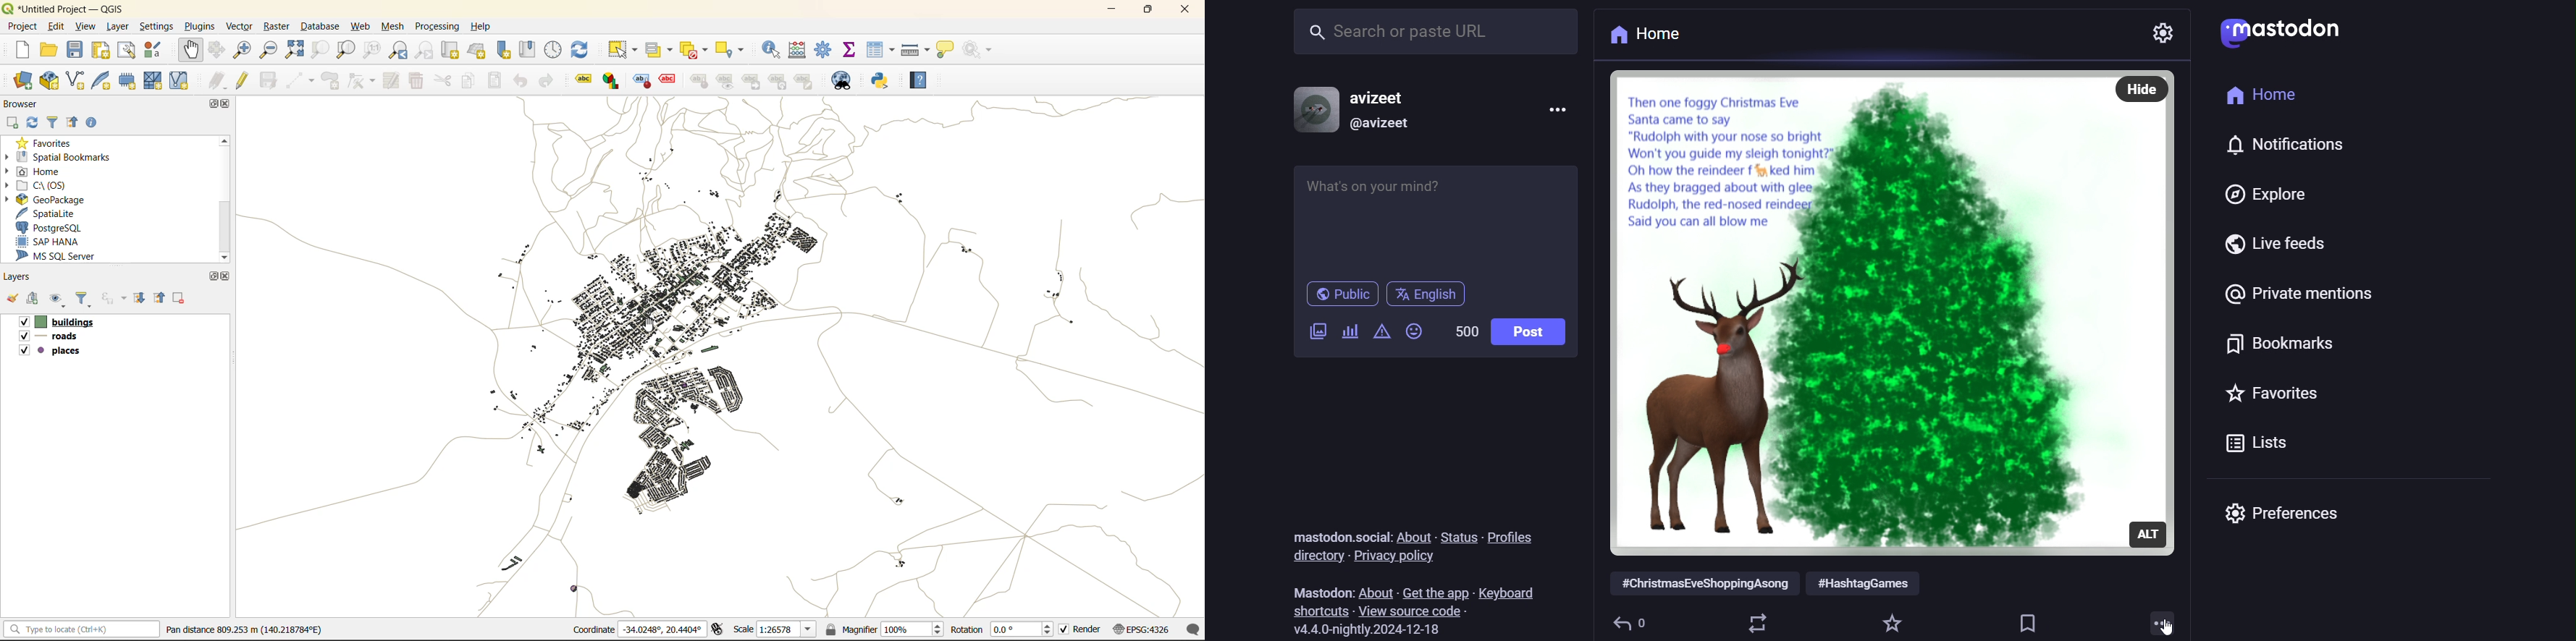  What do you see at coordinates (503, 51) in the screenshot?
I see `new spatial bookmark` at bounding box center [503, 51].